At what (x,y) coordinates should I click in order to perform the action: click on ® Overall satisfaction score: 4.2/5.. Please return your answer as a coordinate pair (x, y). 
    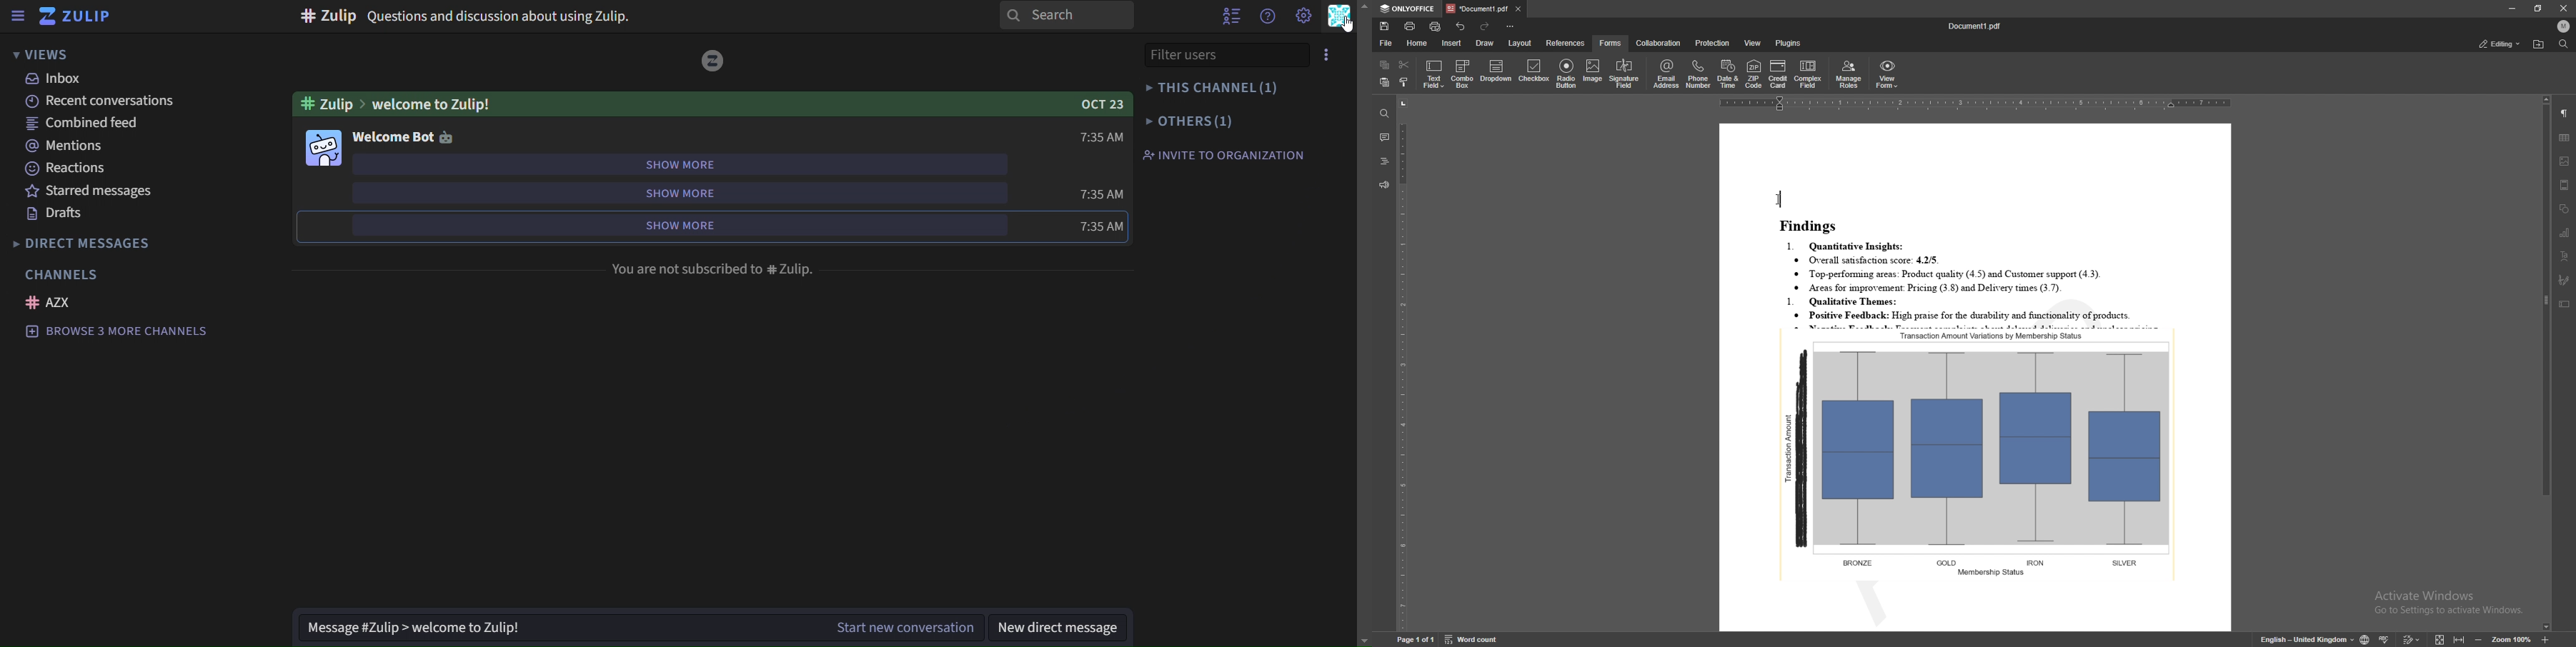
    Looking at the image, I should click on (1868, 260).